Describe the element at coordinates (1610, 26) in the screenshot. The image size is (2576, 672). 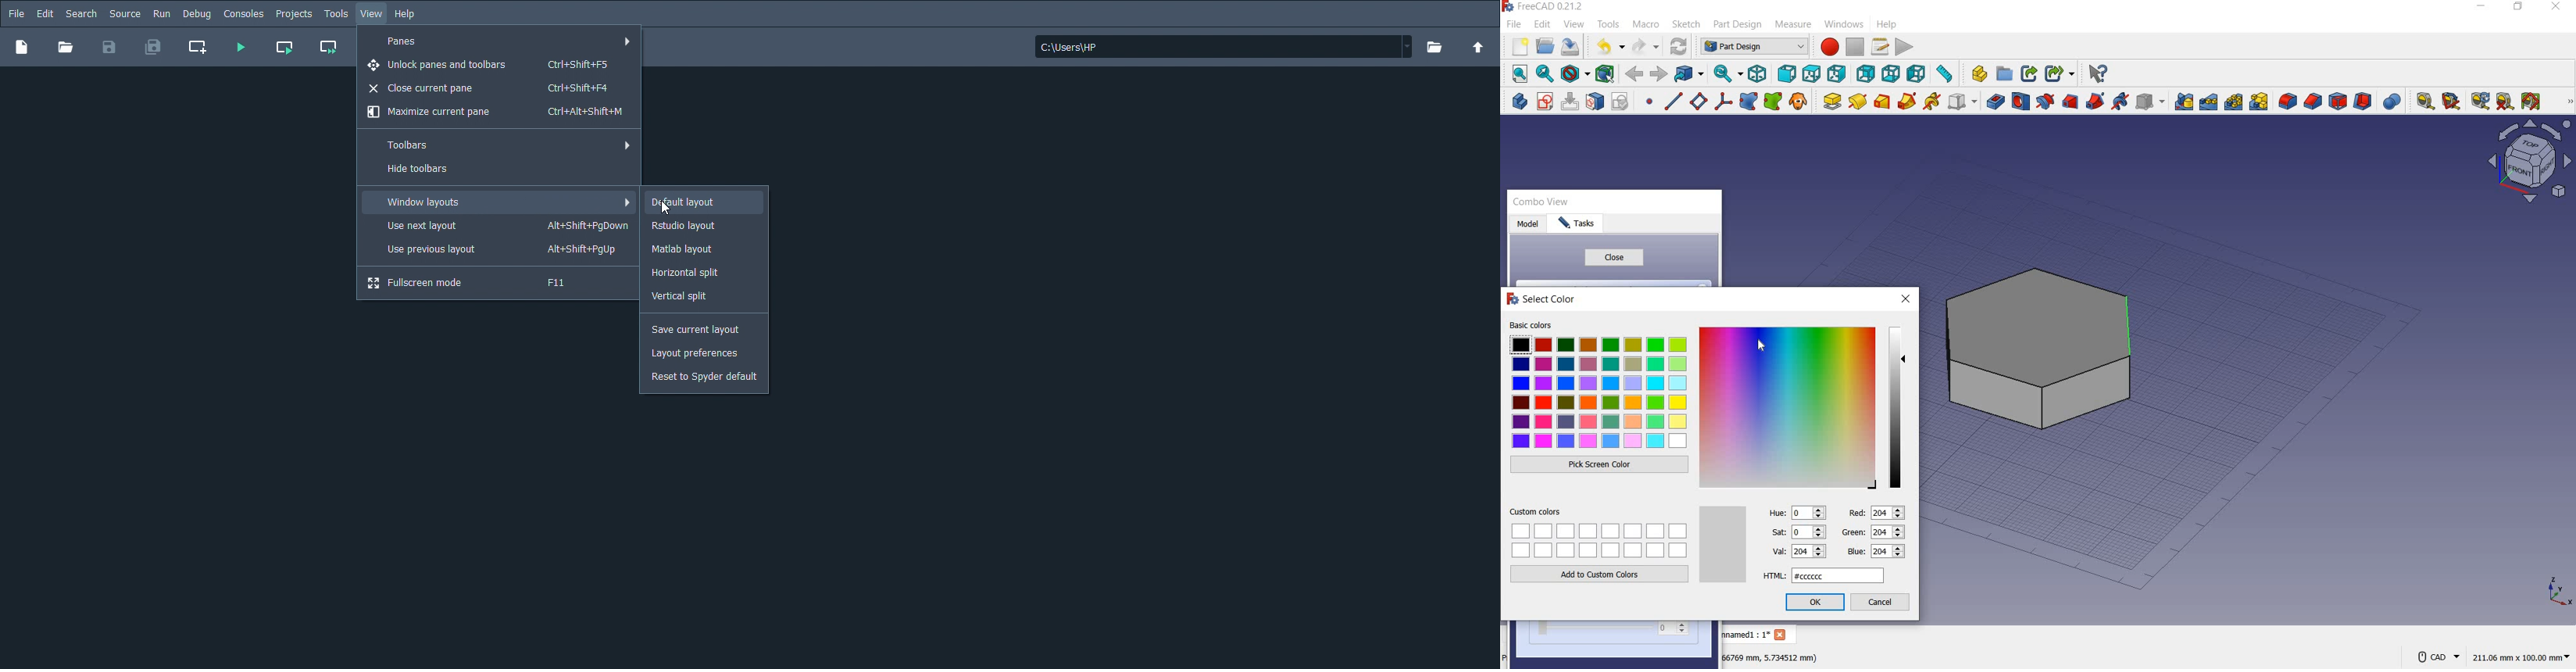
I see `tools` at that location.